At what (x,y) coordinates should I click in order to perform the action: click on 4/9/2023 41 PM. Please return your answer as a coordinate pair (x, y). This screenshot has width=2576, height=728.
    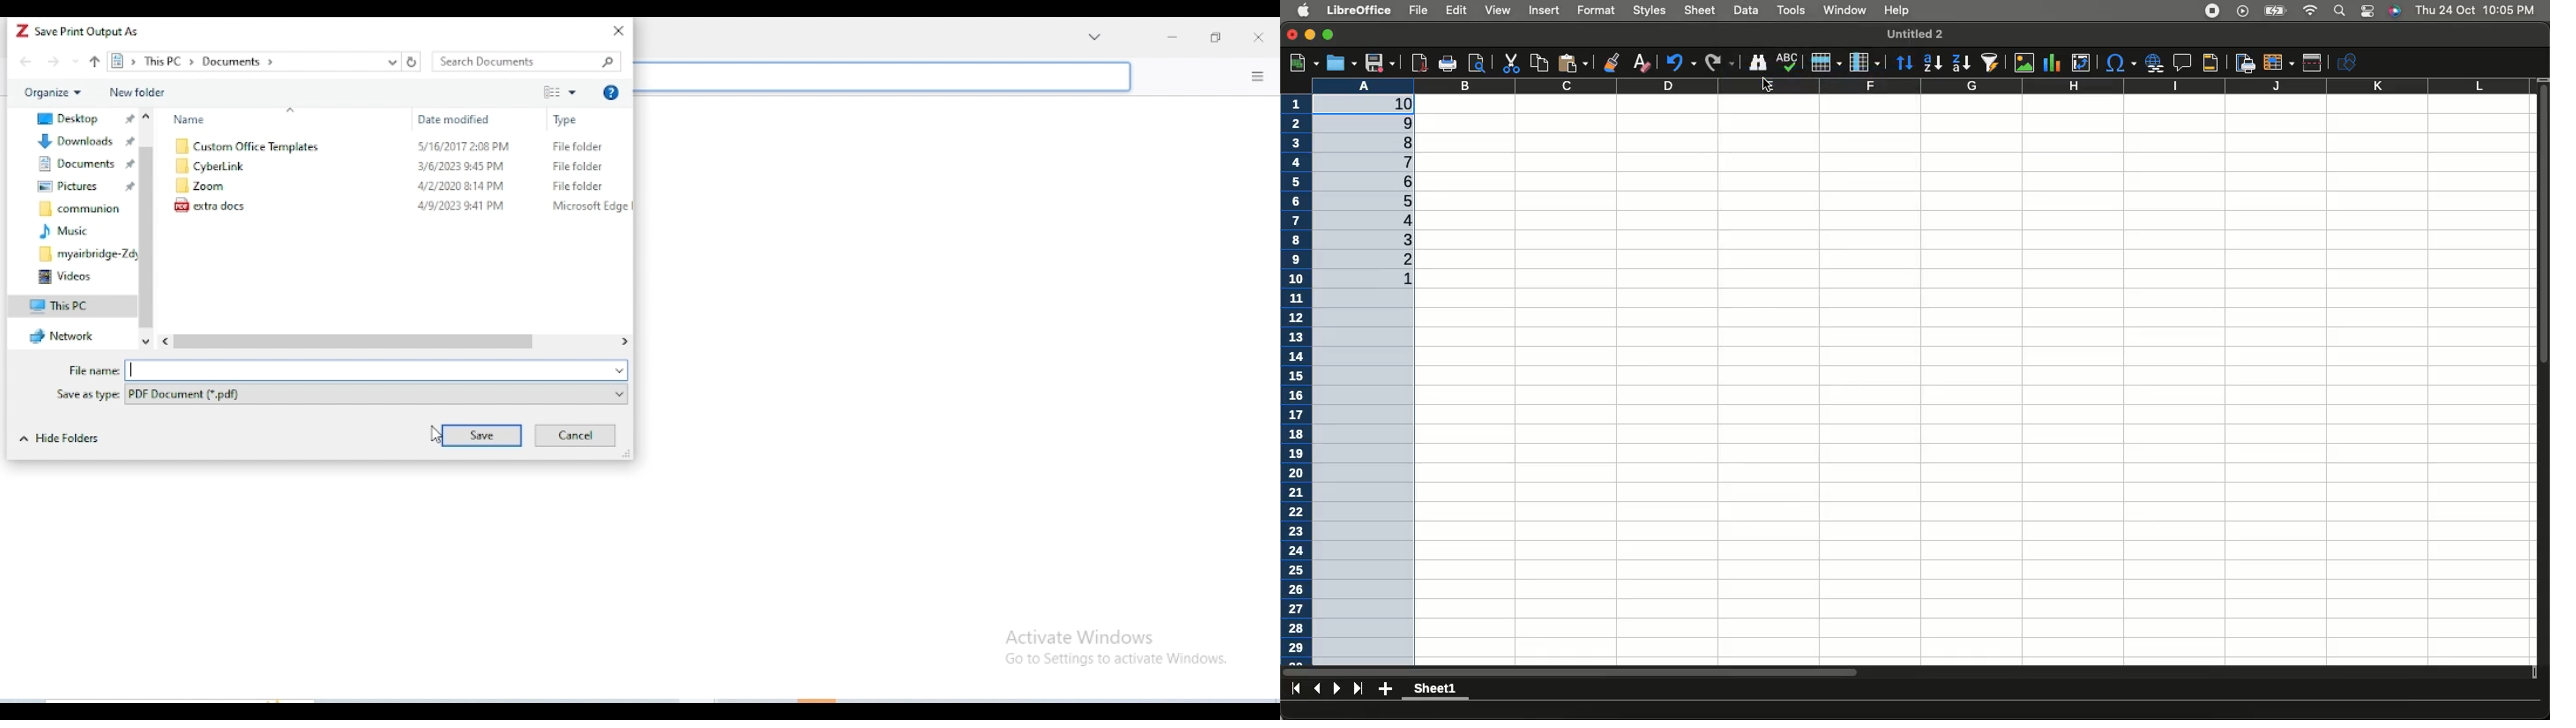
    Looking at the image, I should click on (461, 206).